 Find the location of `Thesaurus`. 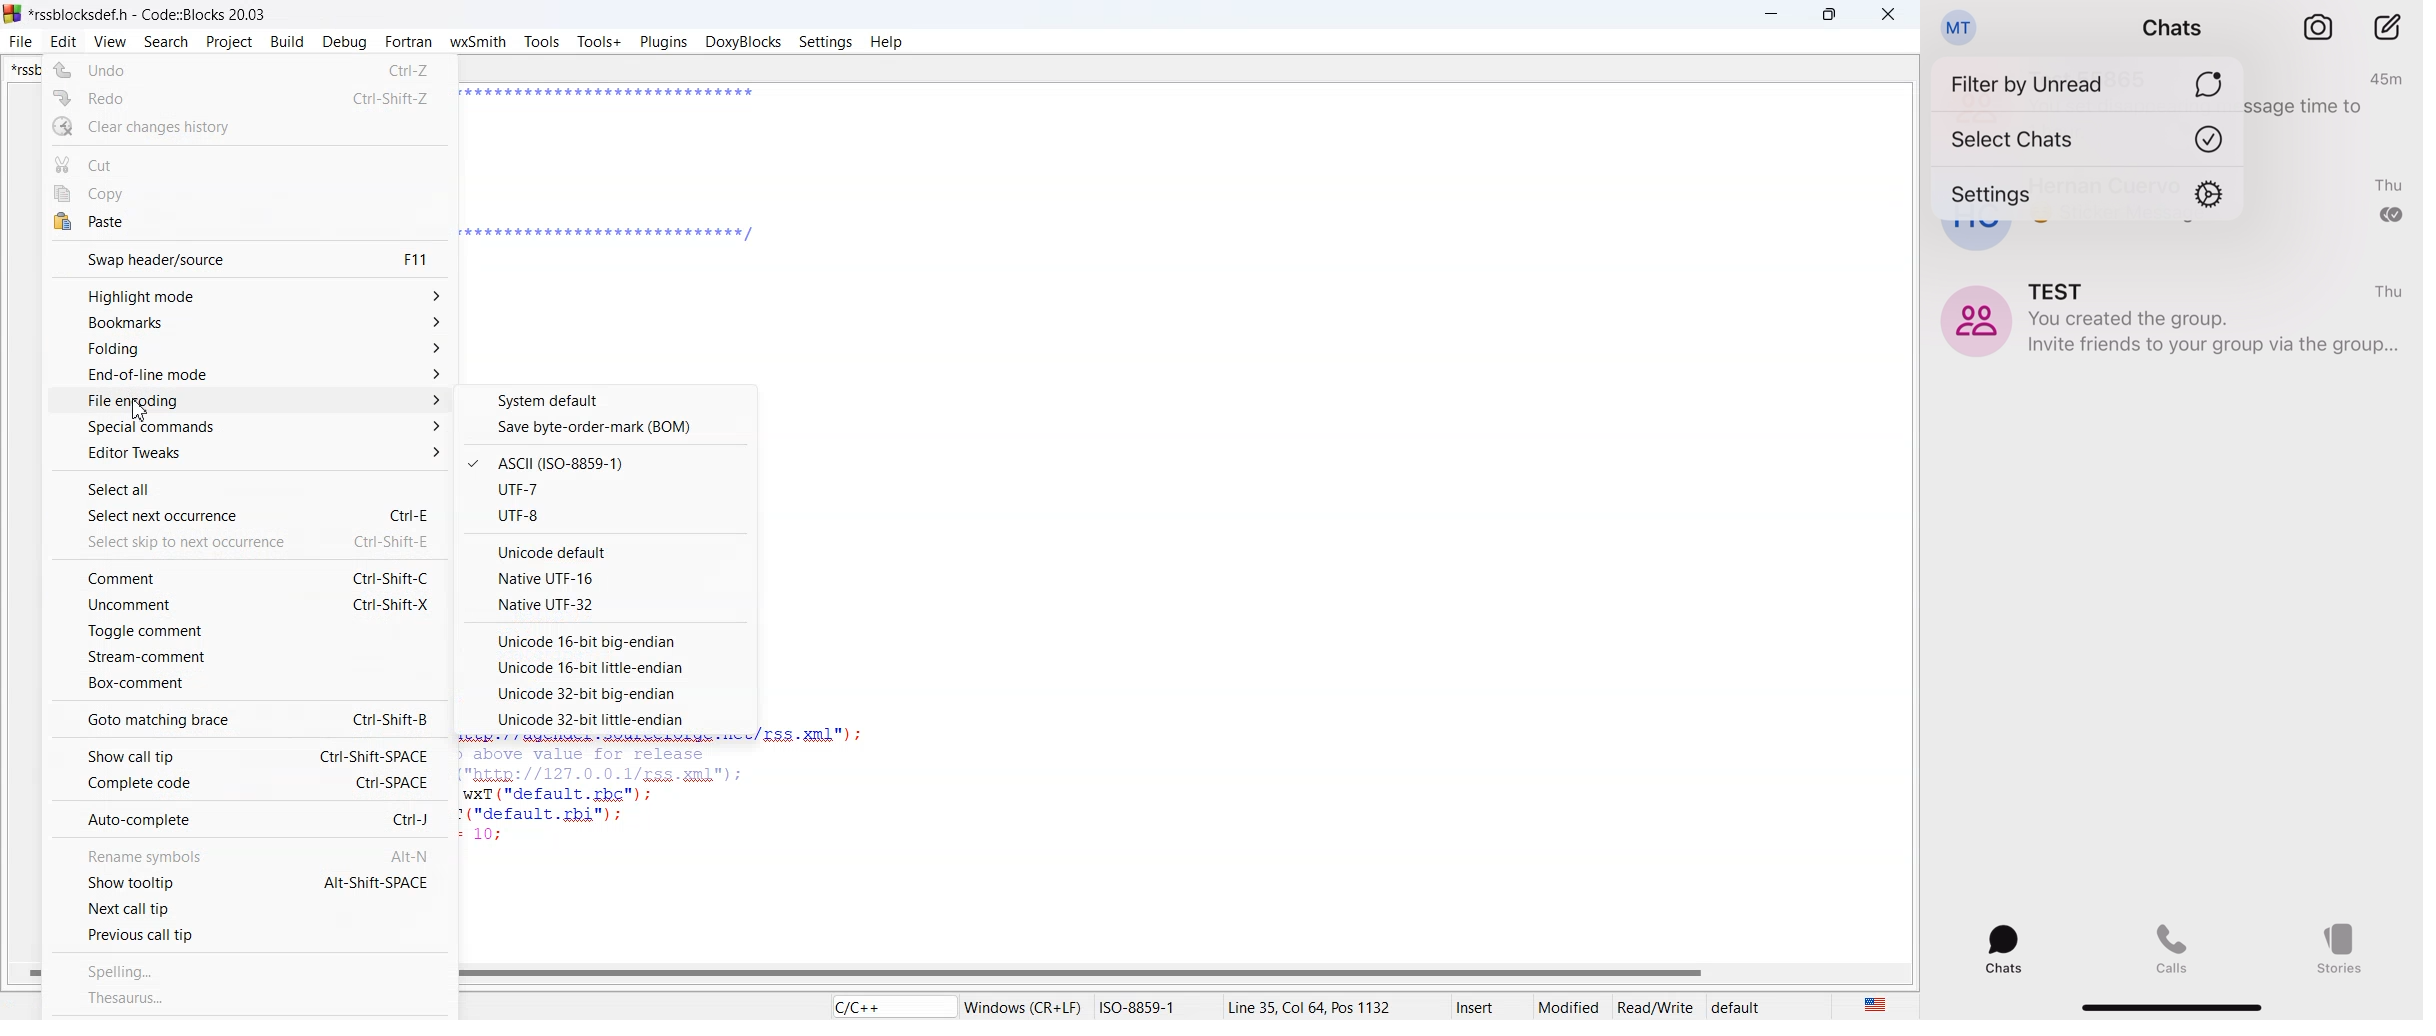

Thesaurus is located at coordinates (250, 999).